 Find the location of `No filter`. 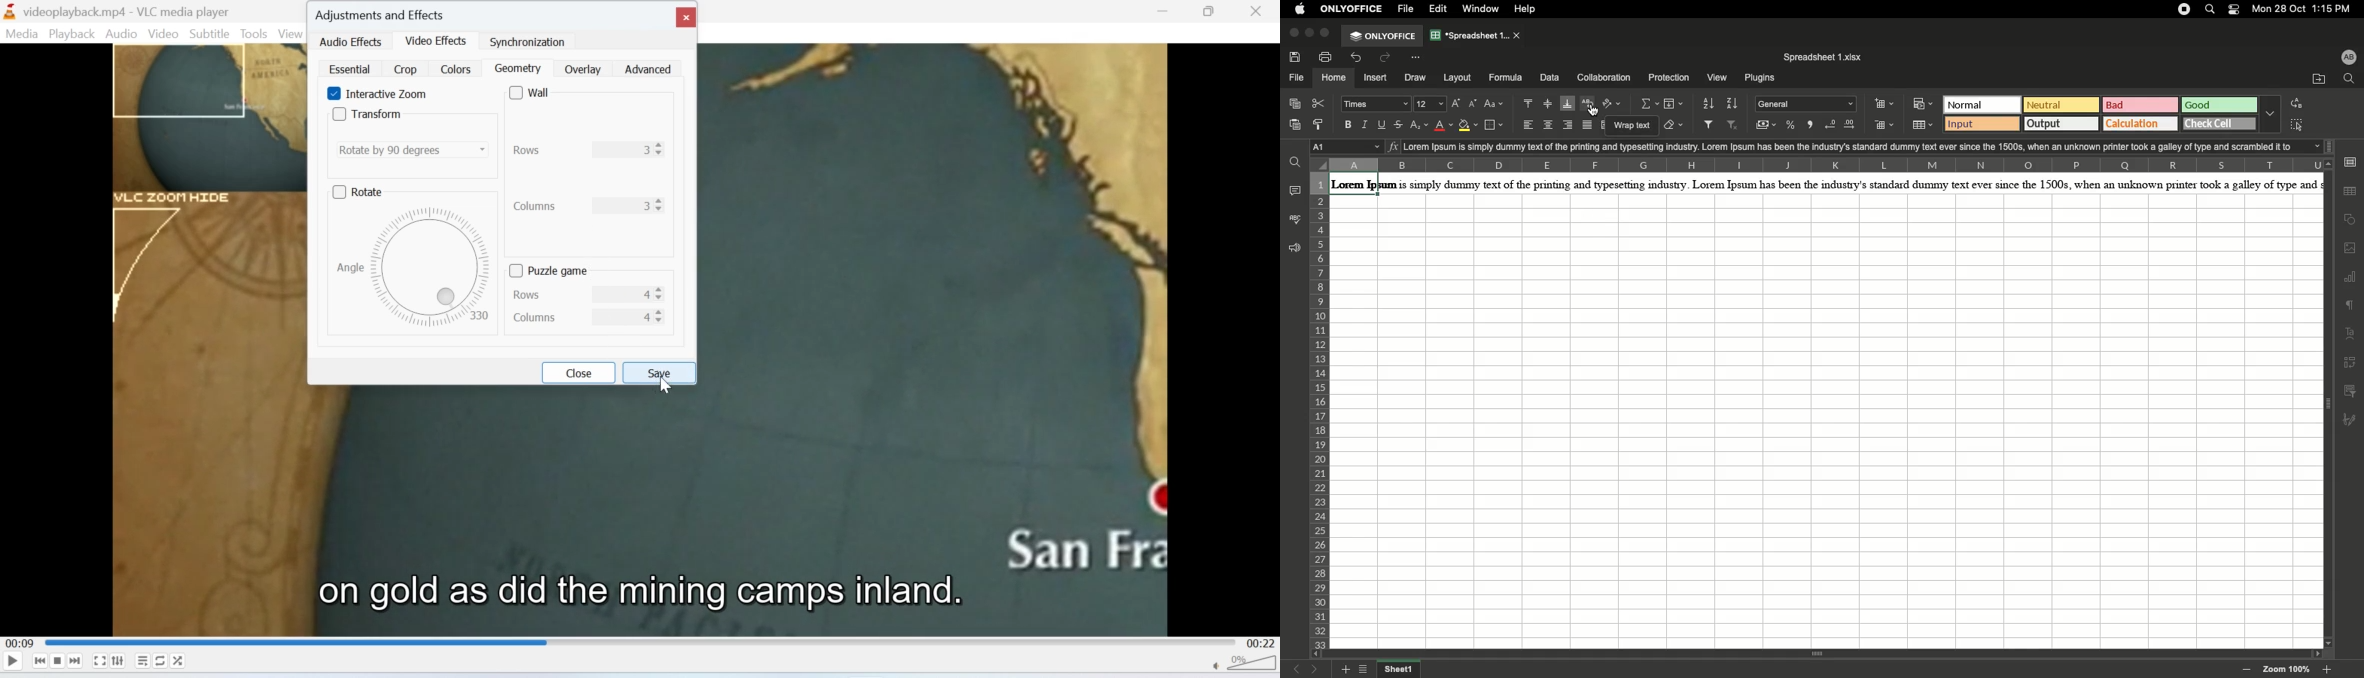

No filter is located at coordinates (1736, 126).